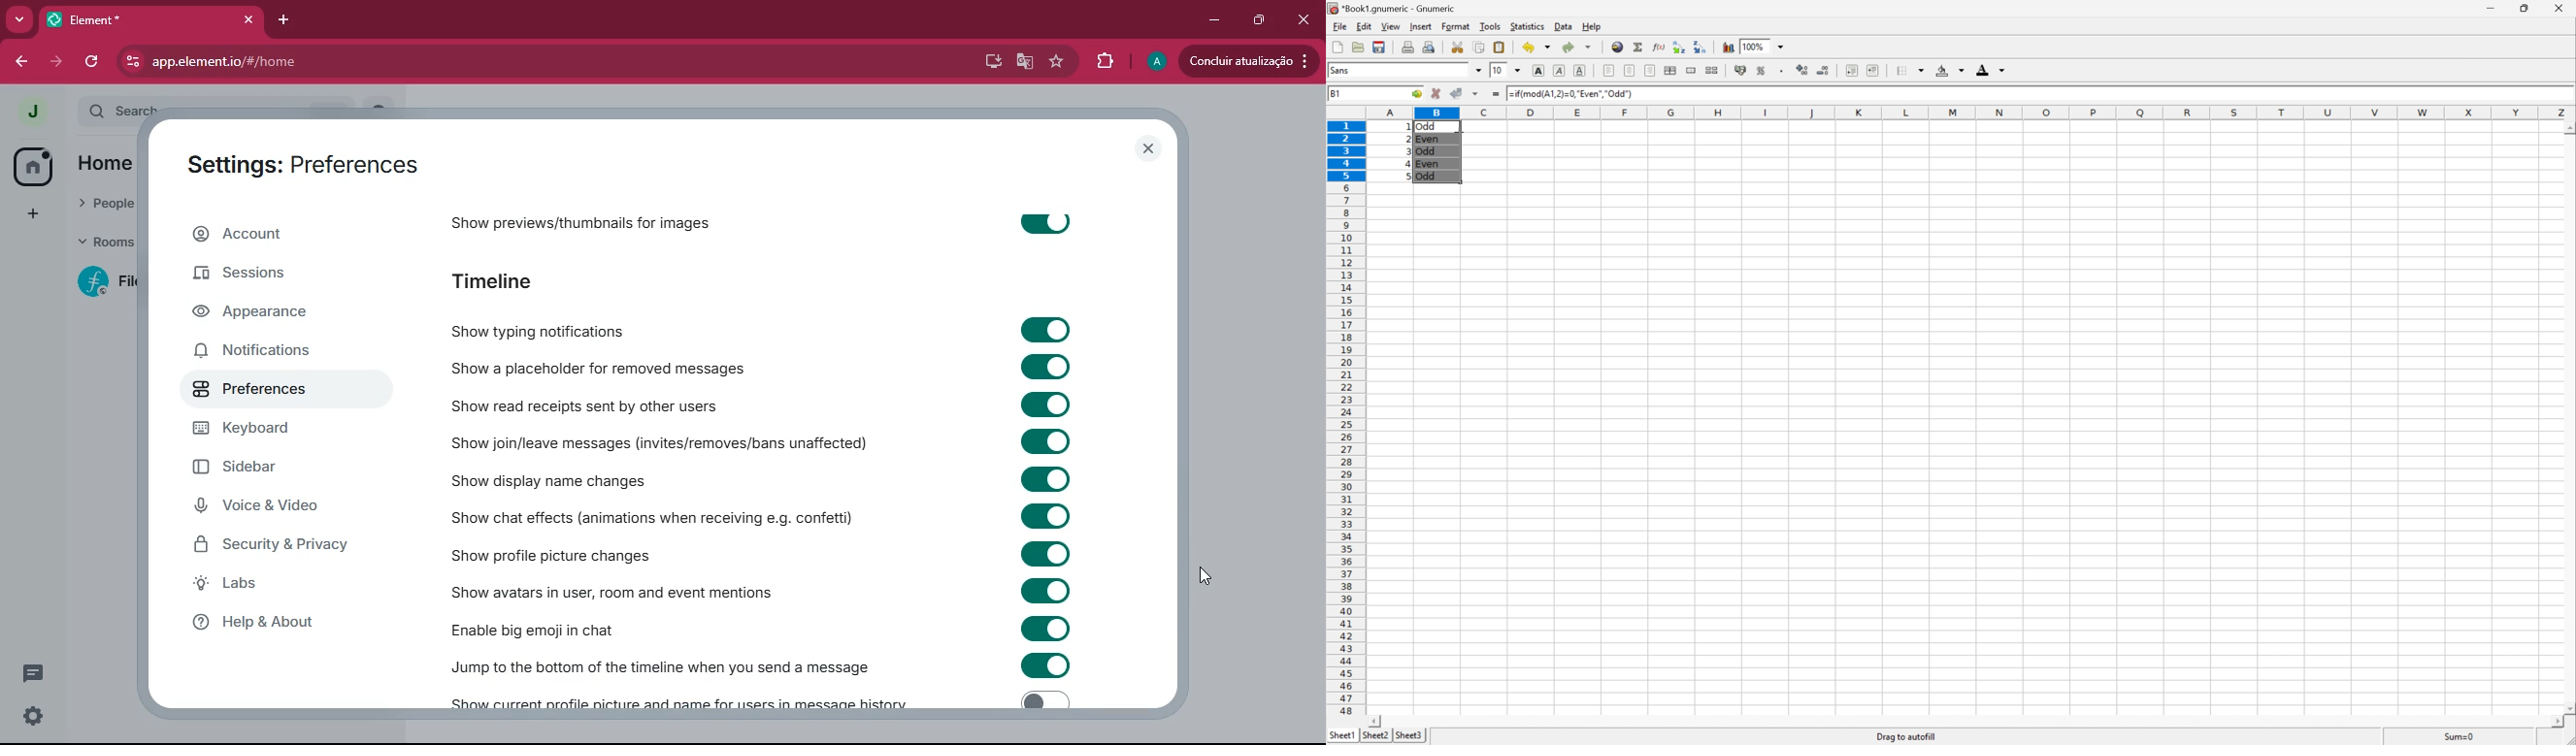 The width and height of the screenshot is (2576, 756). I want to click on enable big emoji in chat, so click(548, 626).